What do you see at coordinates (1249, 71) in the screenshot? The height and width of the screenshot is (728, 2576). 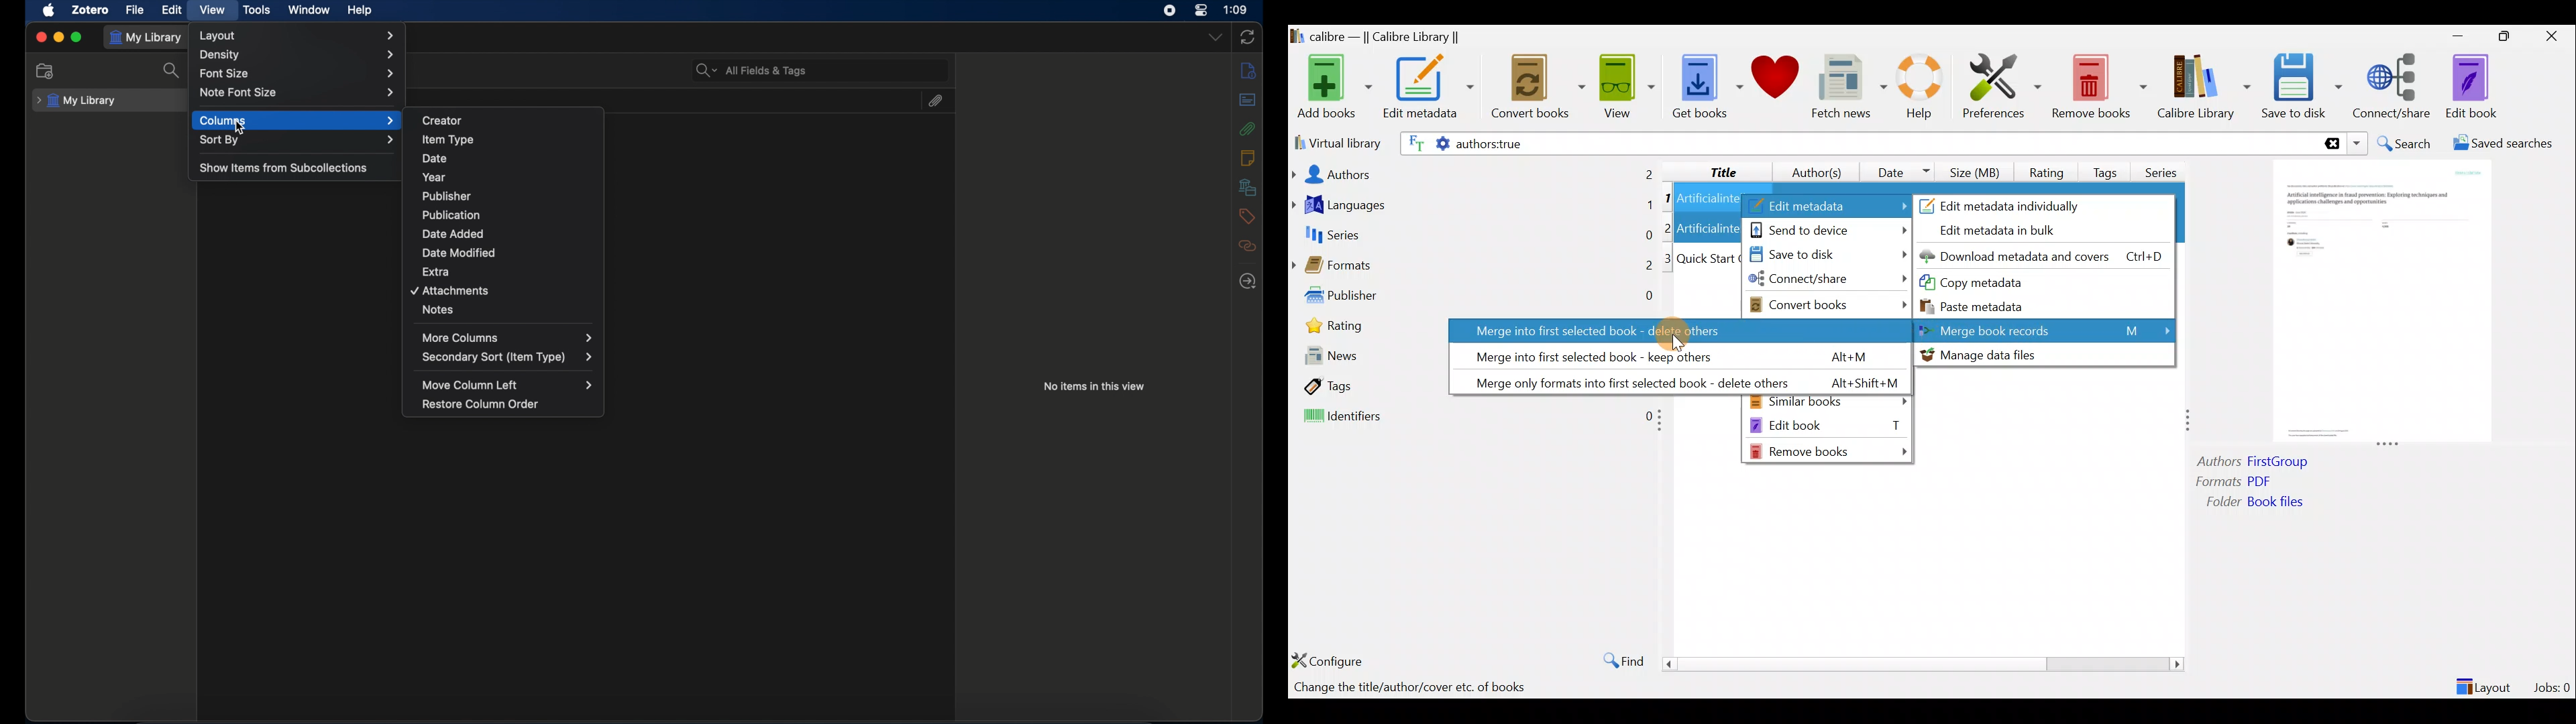 I see `info` at bounding box center [1249, 71].